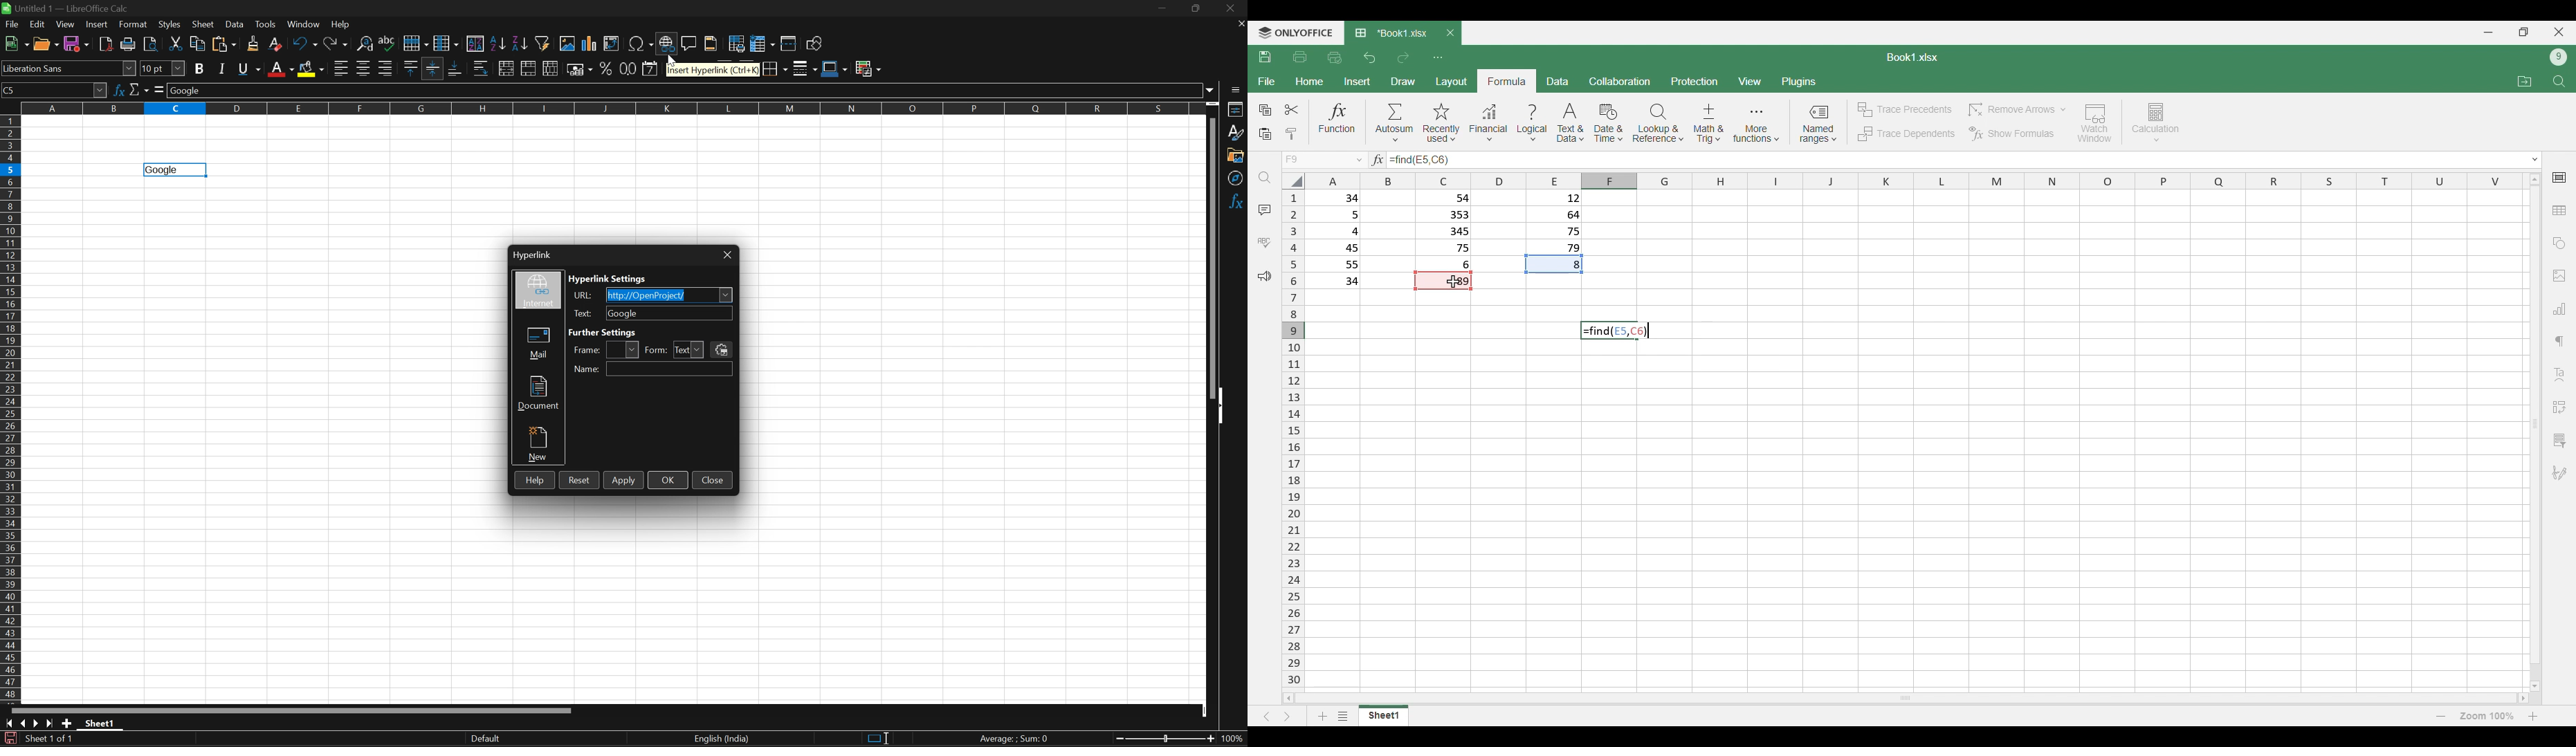 This screenshot has height=756, width=2576. What do you see at coordinates (545, 42) in the screenshot?
I see `Auto filter` at bounding box center [545, 42].